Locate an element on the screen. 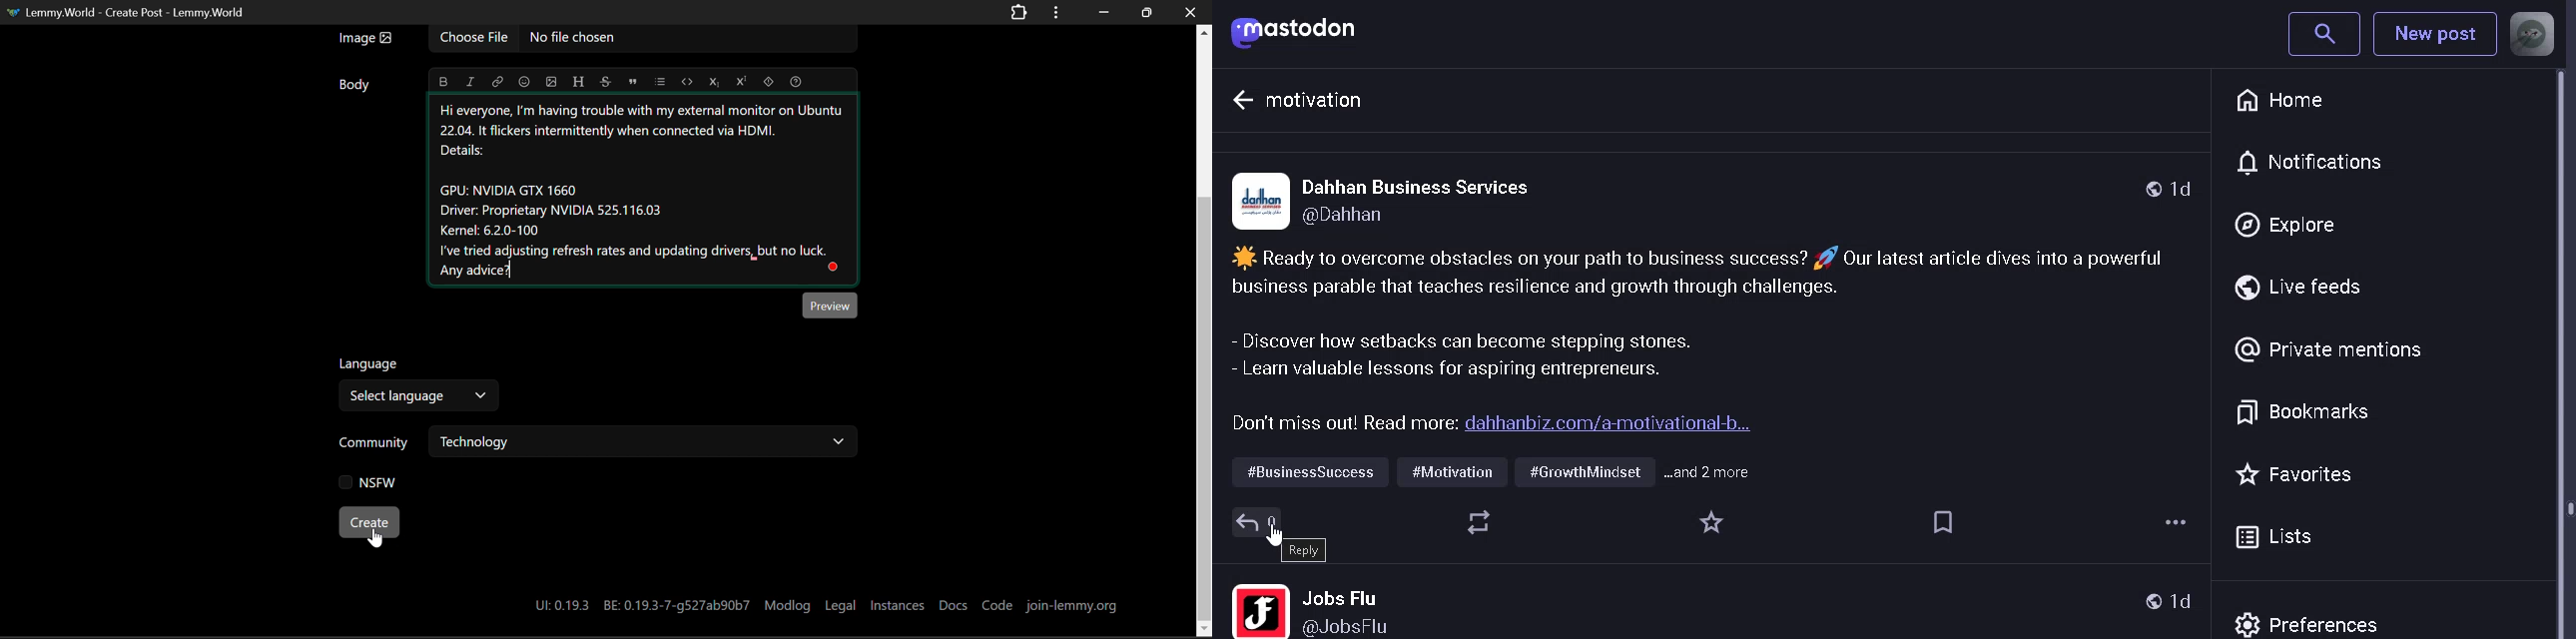  Scrollbar is located at coordinates (2568, 354).